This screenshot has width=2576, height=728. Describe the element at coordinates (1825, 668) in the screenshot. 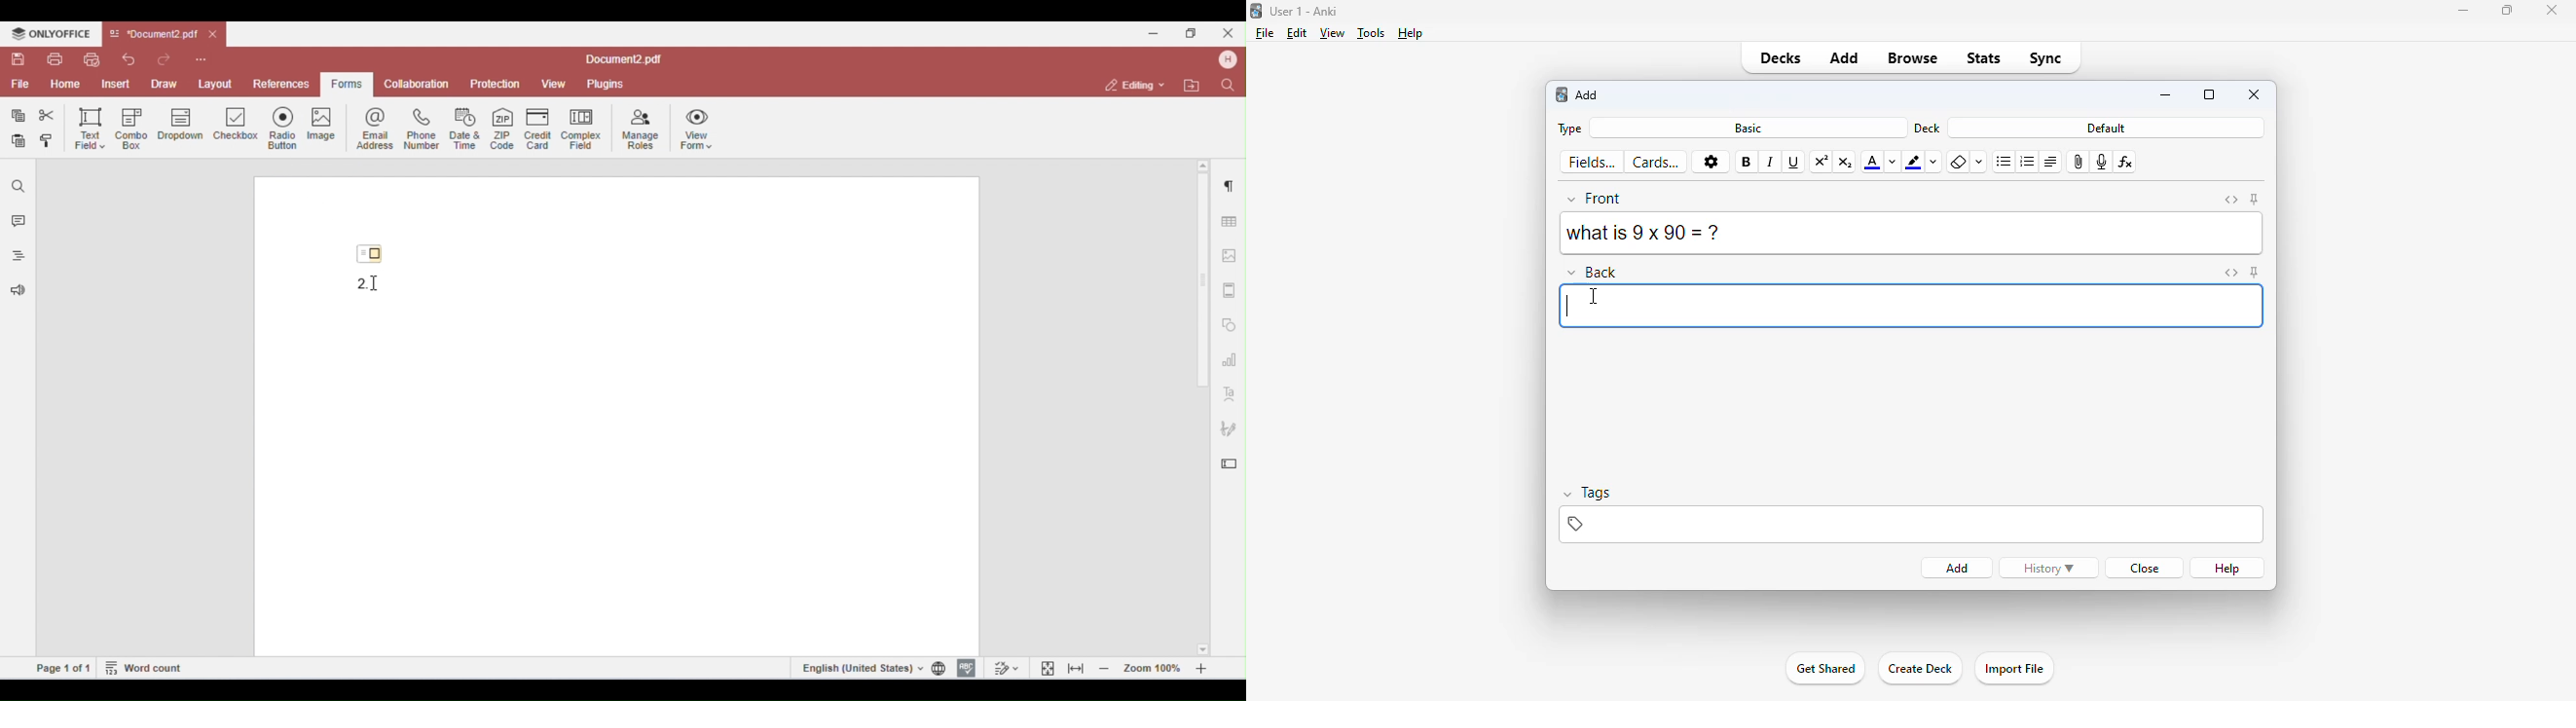

I see `get started` at that location.